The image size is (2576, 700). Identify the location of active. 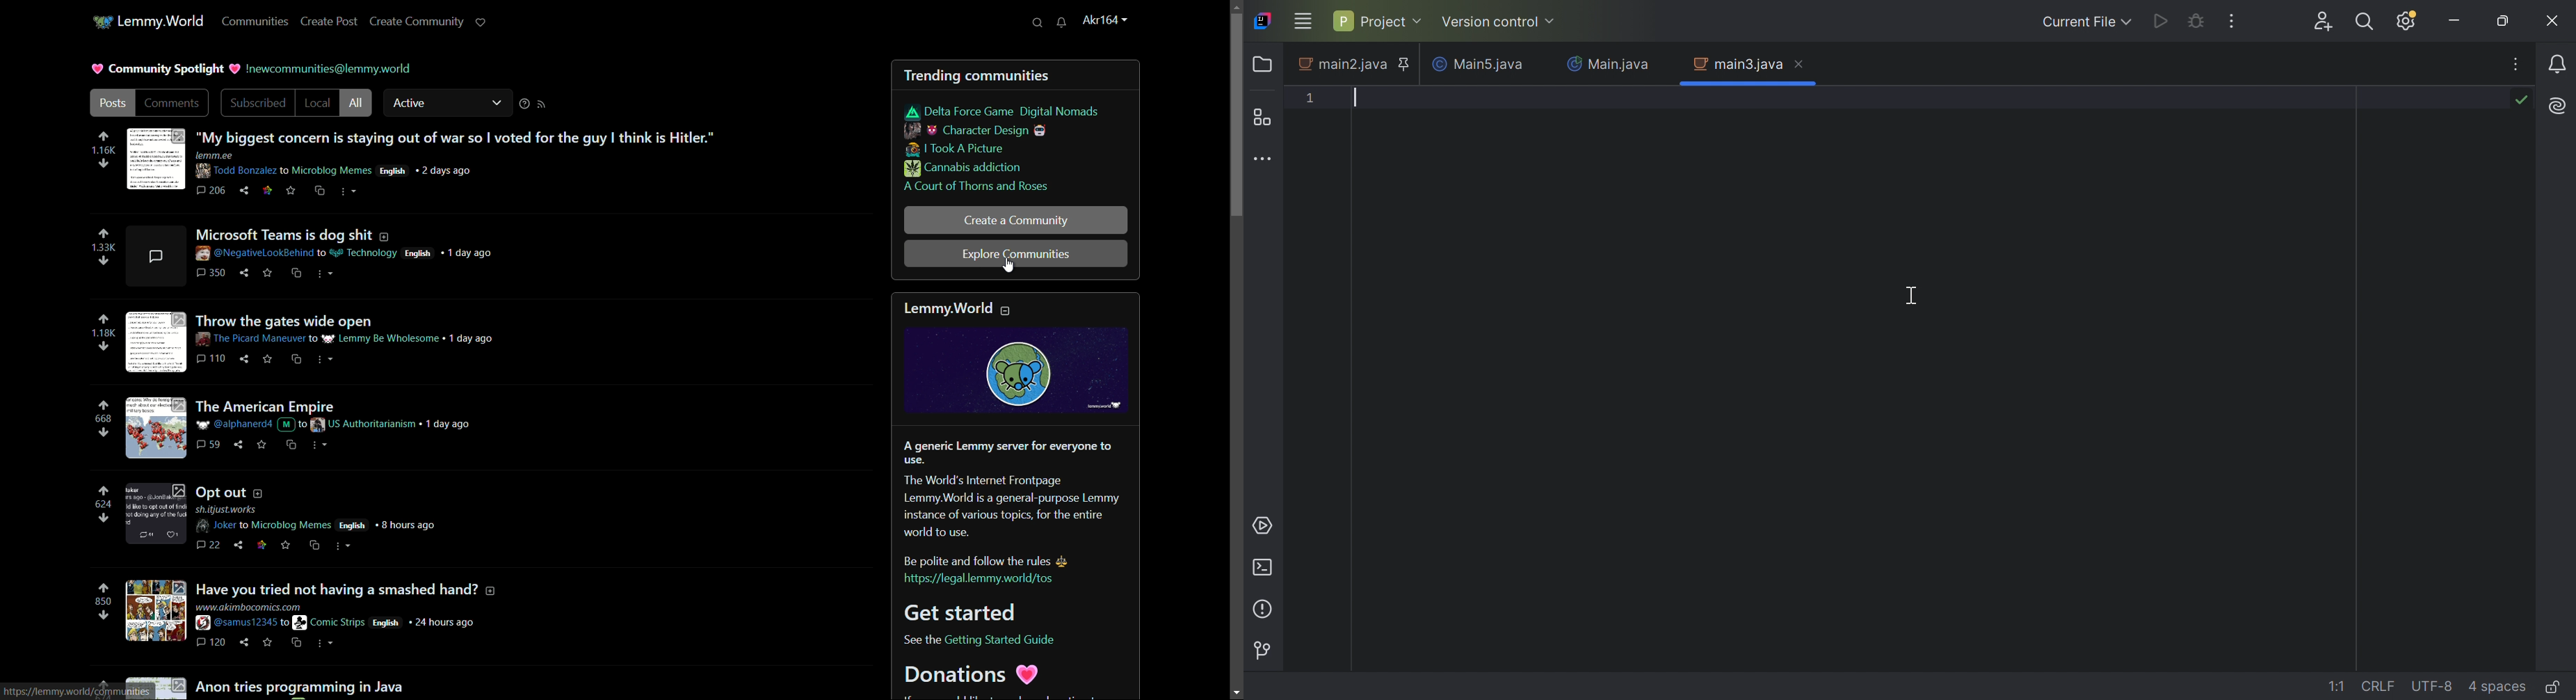
(448, 104).